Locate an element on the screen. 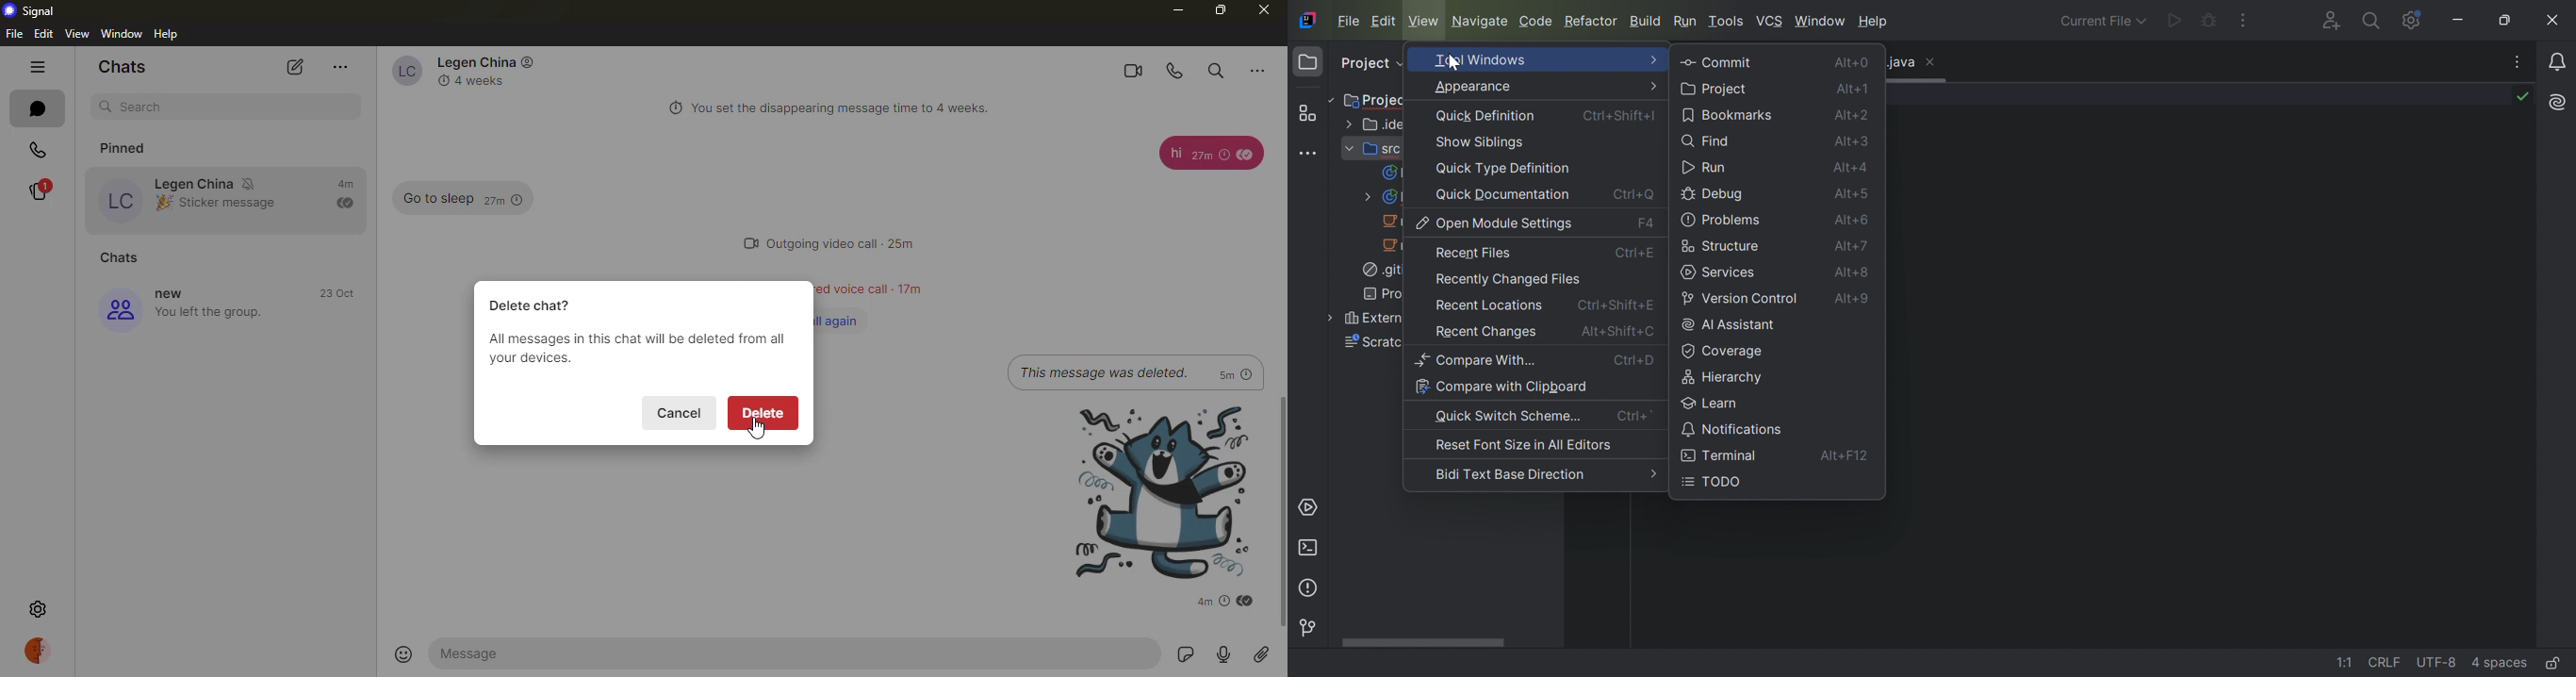 The image size is (2576, 700). mute notifications is located at coordinates (252, 182).